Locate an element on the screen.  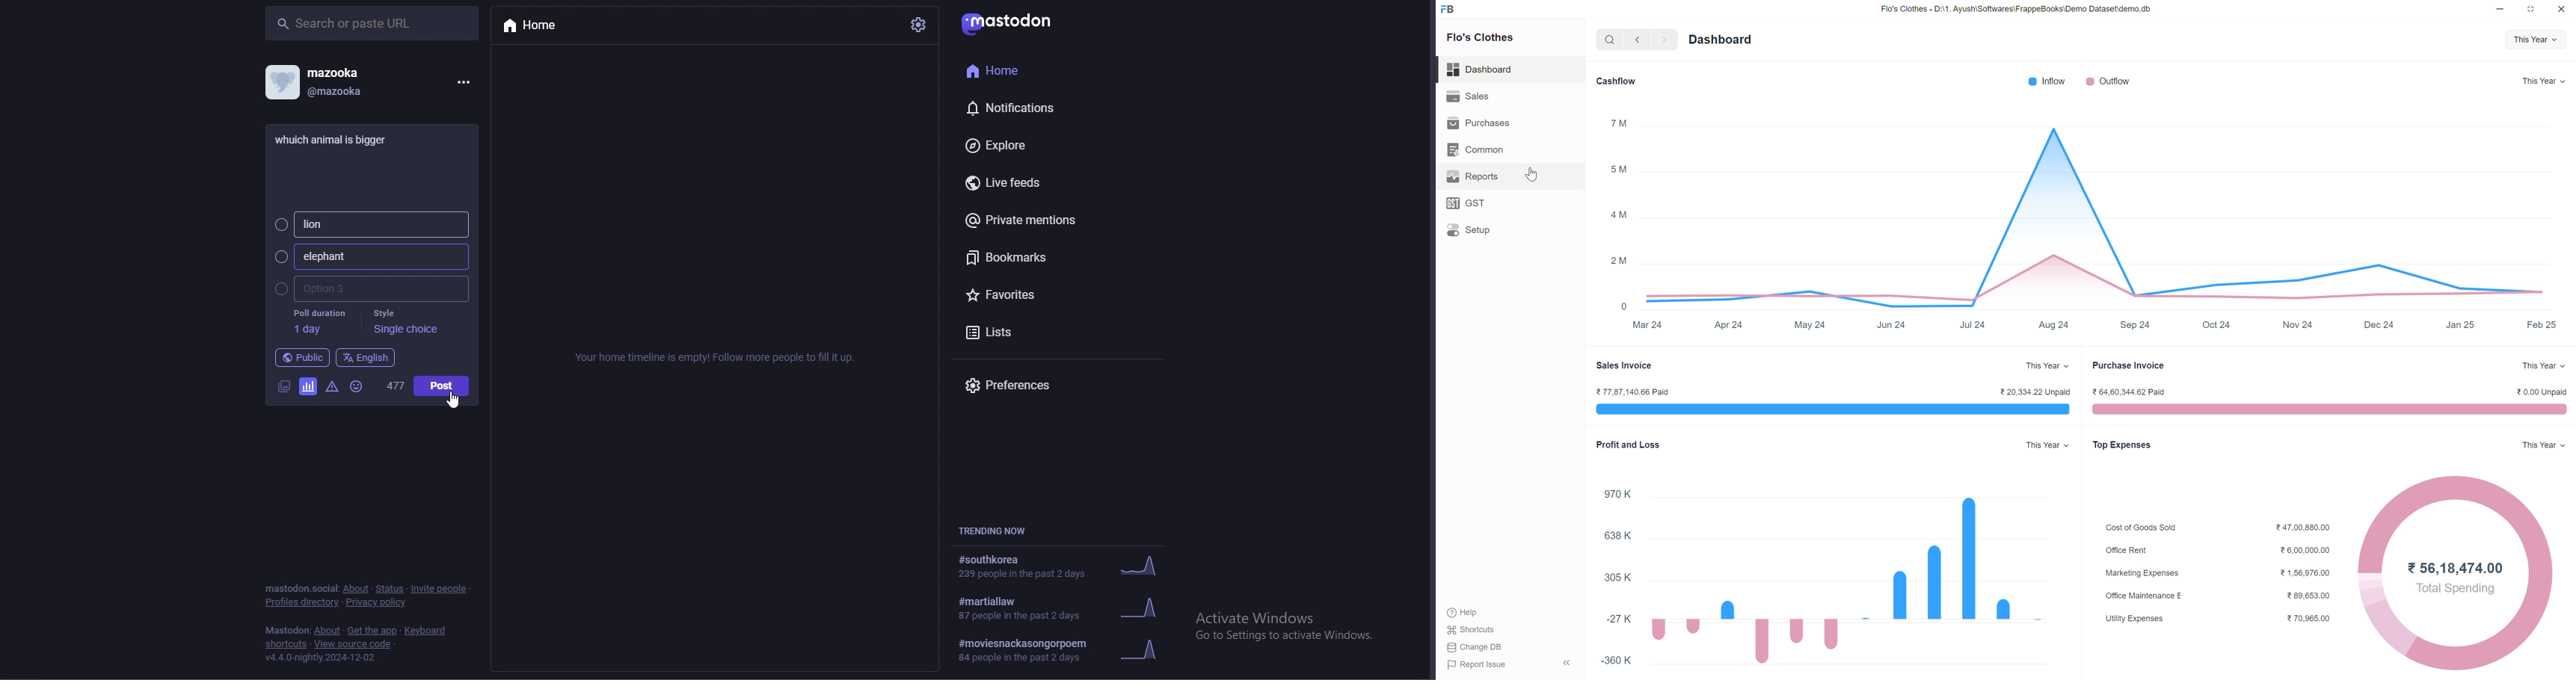
305 k is located at coordinates (1617, 578).